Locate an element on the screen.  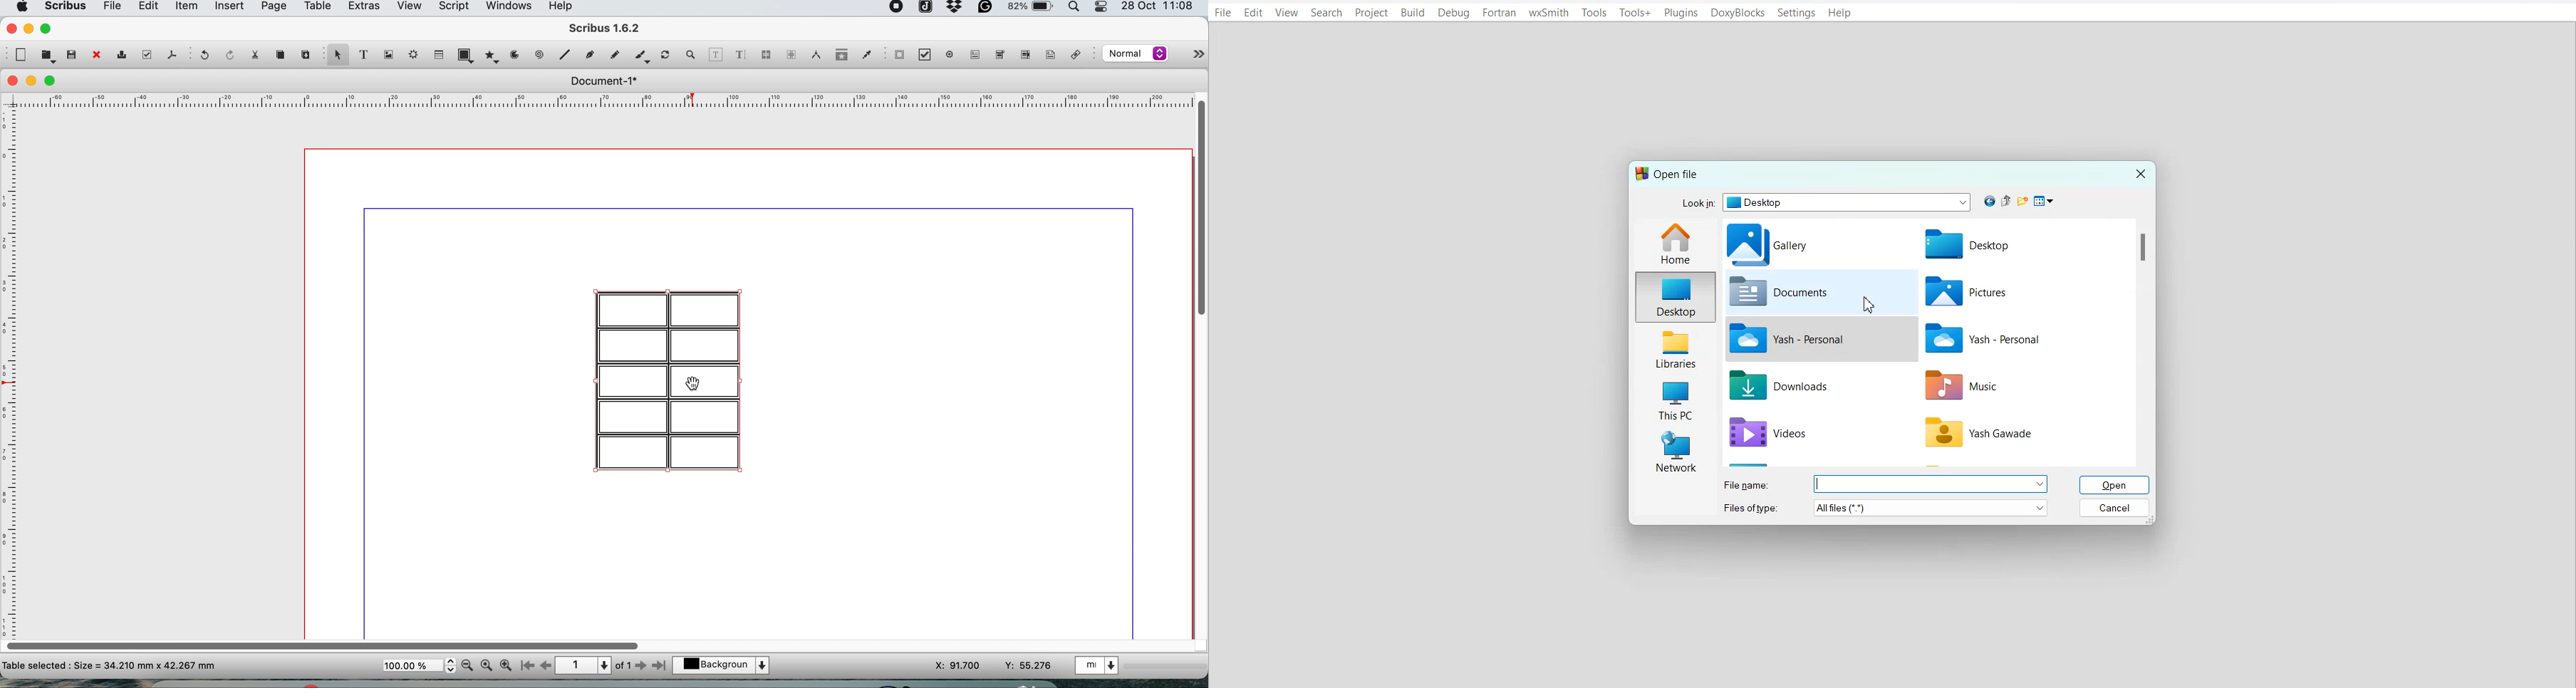
help is located at coordinates (566, 7).